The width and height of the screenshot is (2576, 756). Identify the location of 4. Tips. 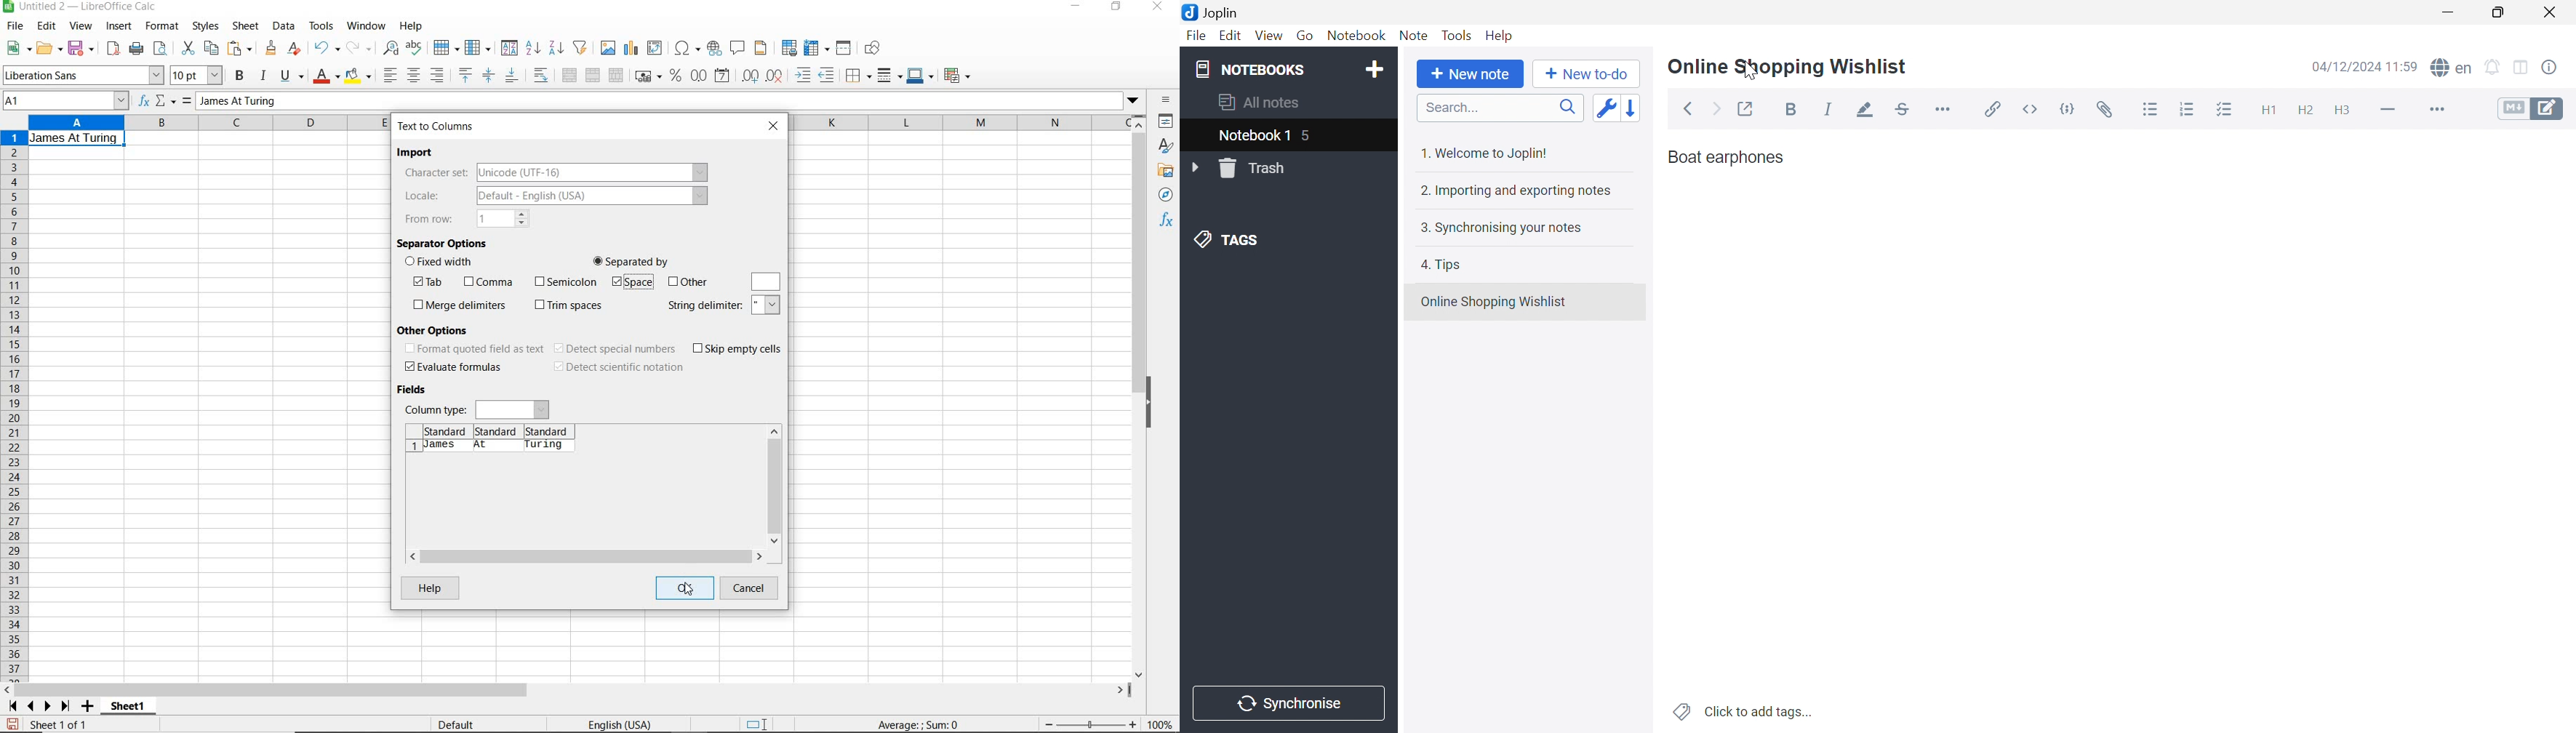
(1444, 265).